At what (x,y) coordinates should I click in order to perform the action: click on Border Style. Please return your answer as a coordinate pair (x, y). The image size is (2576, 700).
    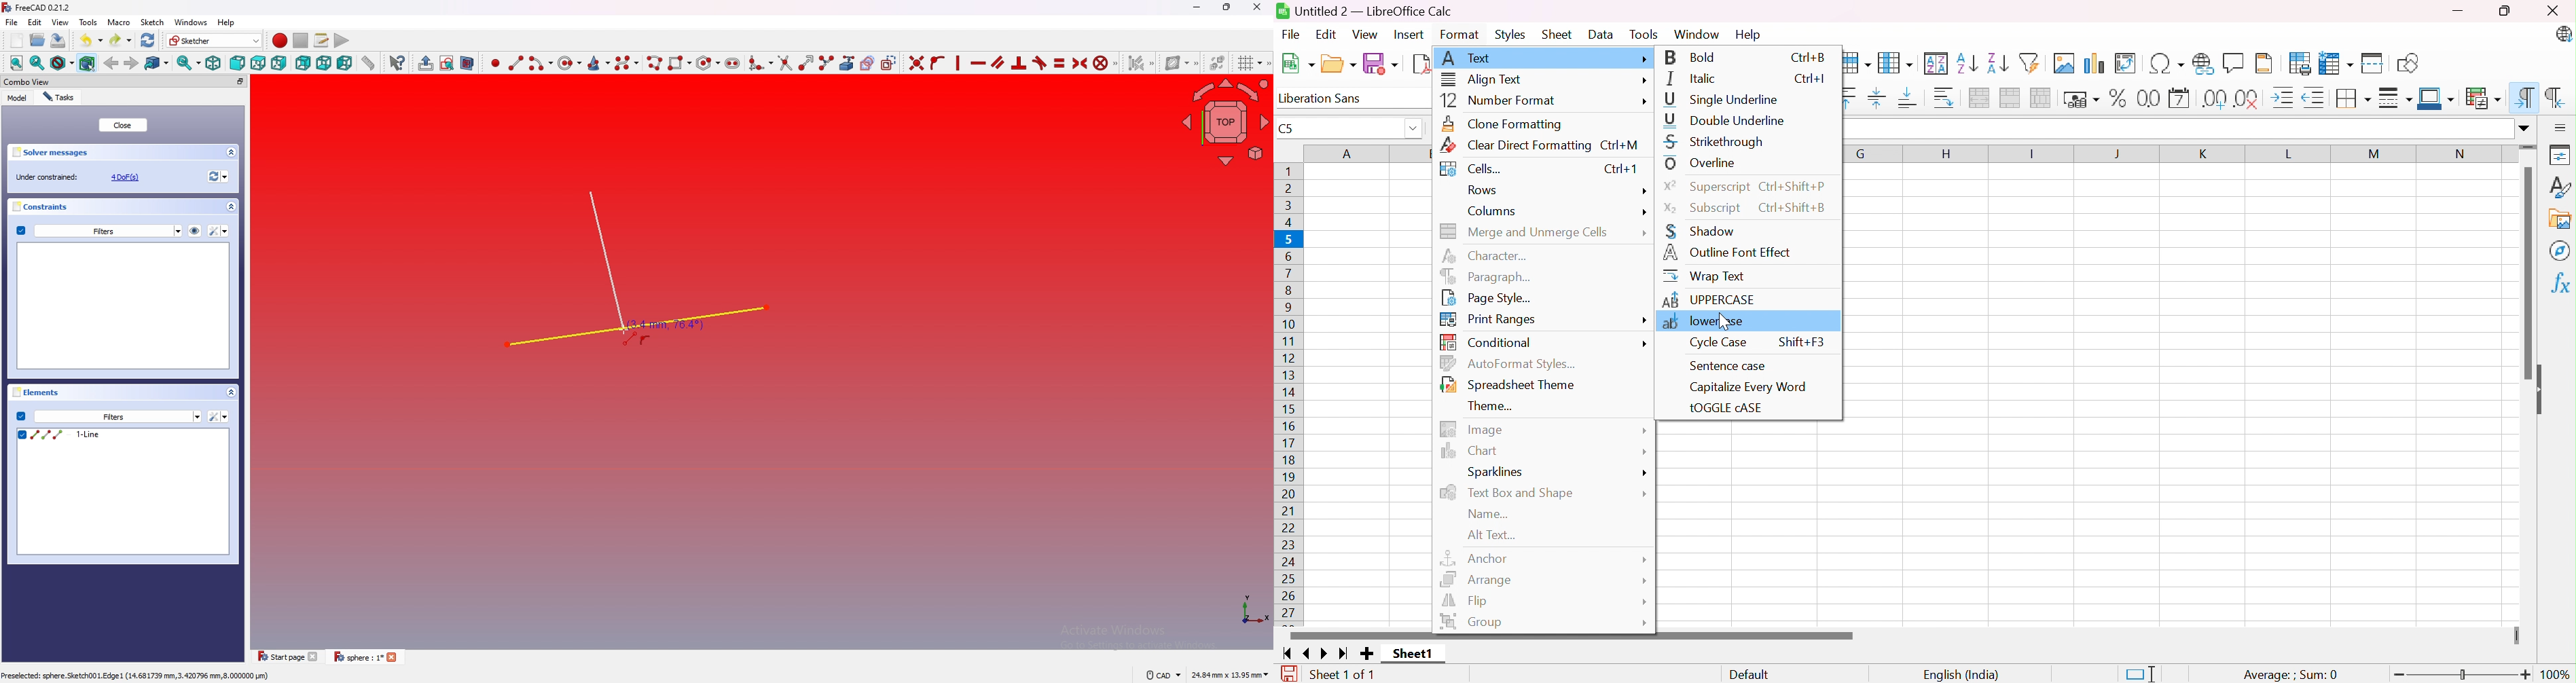
    Looking at the image, I should click on (2397, 100).